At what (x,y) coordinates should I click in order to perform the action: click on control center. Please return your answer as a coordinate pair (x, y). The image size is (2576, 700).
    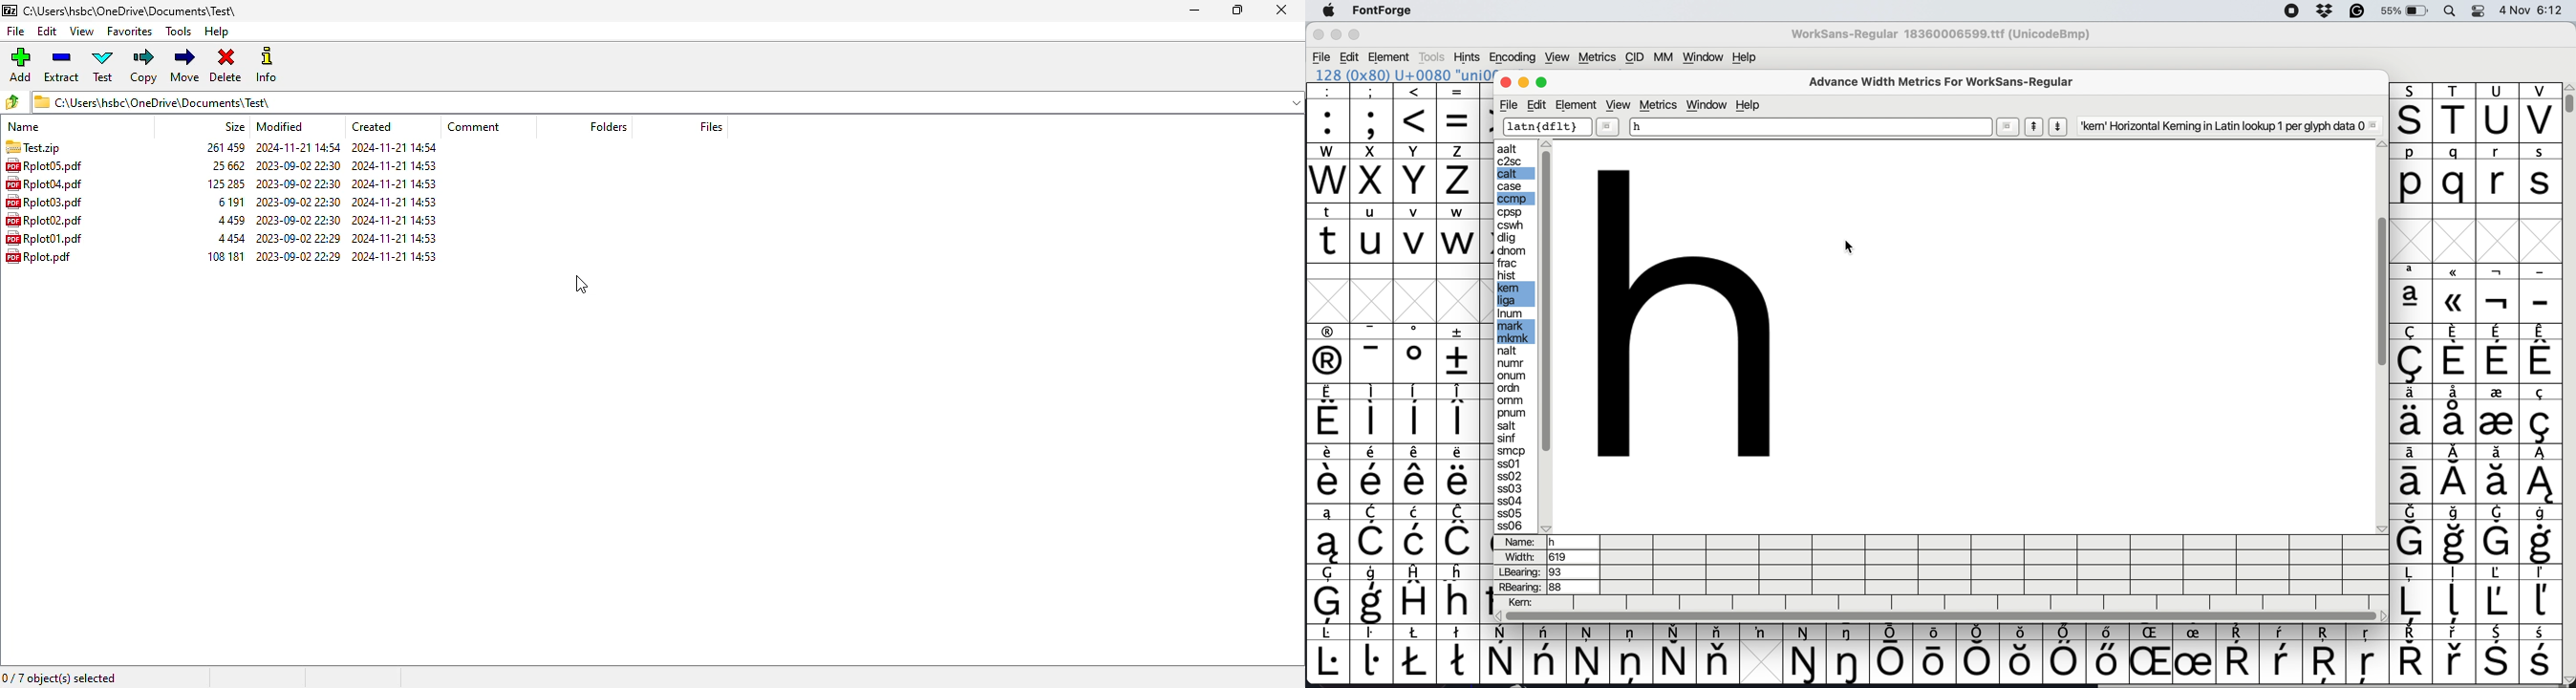
    Looking at the image, I should click on (2482, 11).